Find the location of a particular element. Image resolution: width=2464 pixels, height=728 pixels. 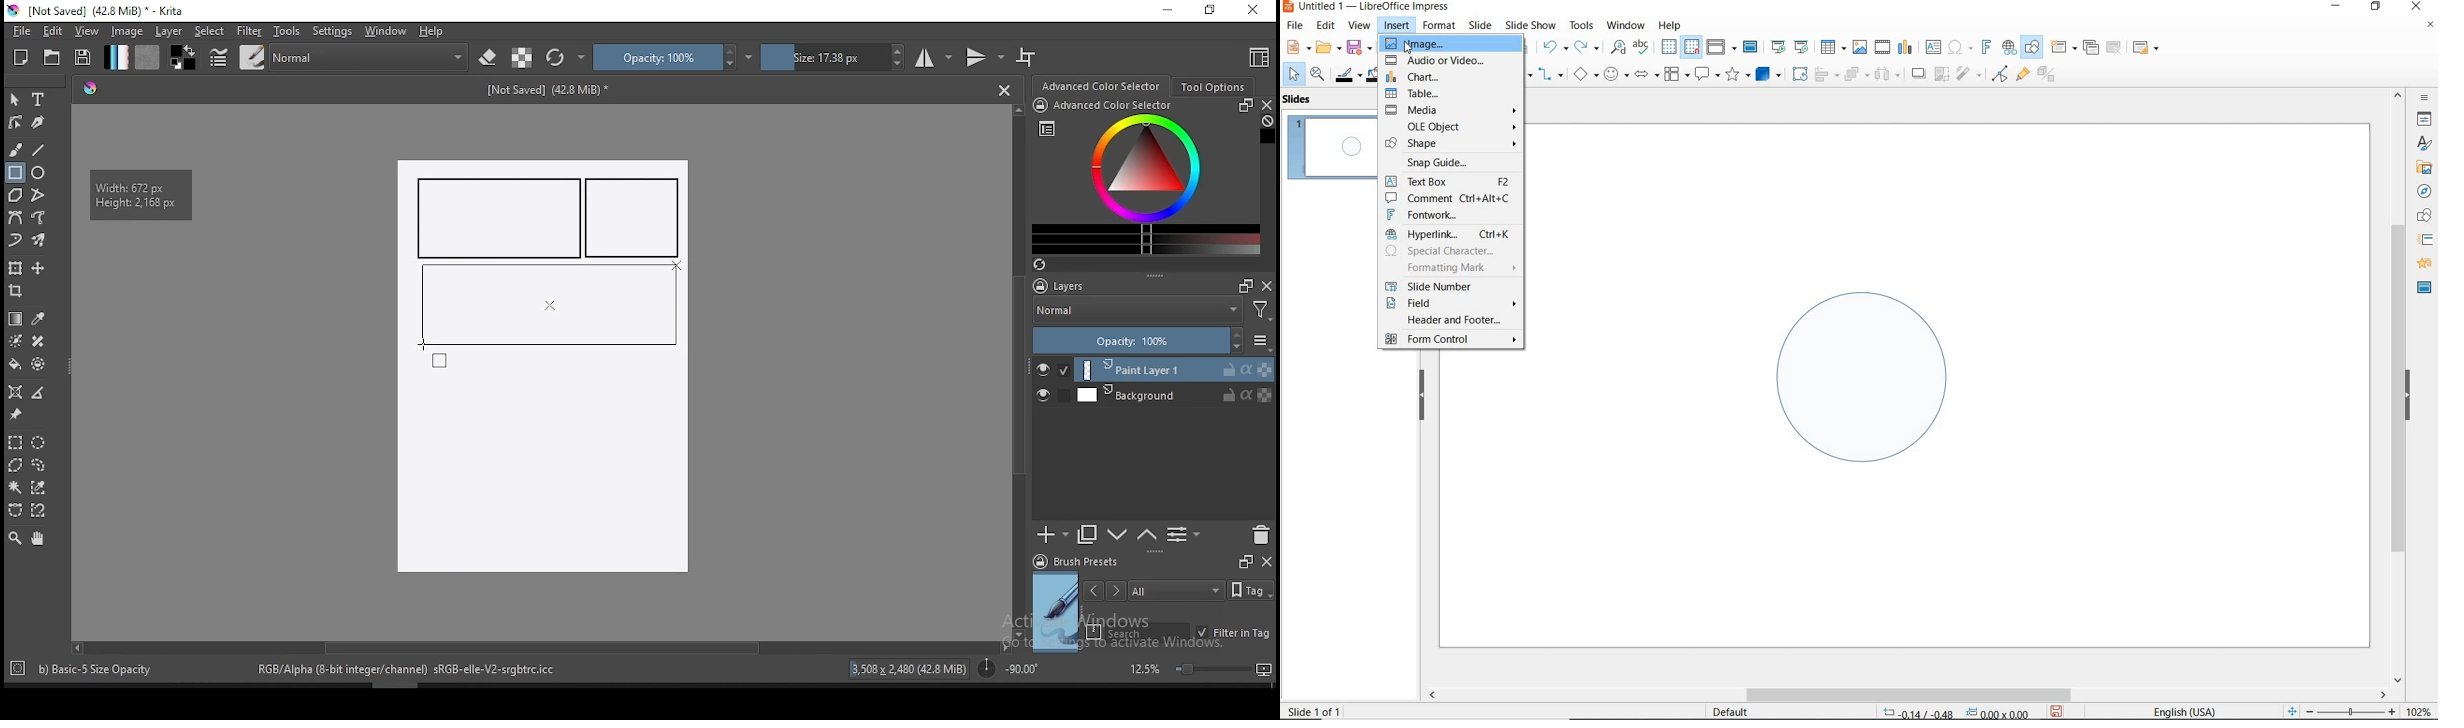

open is located at coordinates (1326, 48).